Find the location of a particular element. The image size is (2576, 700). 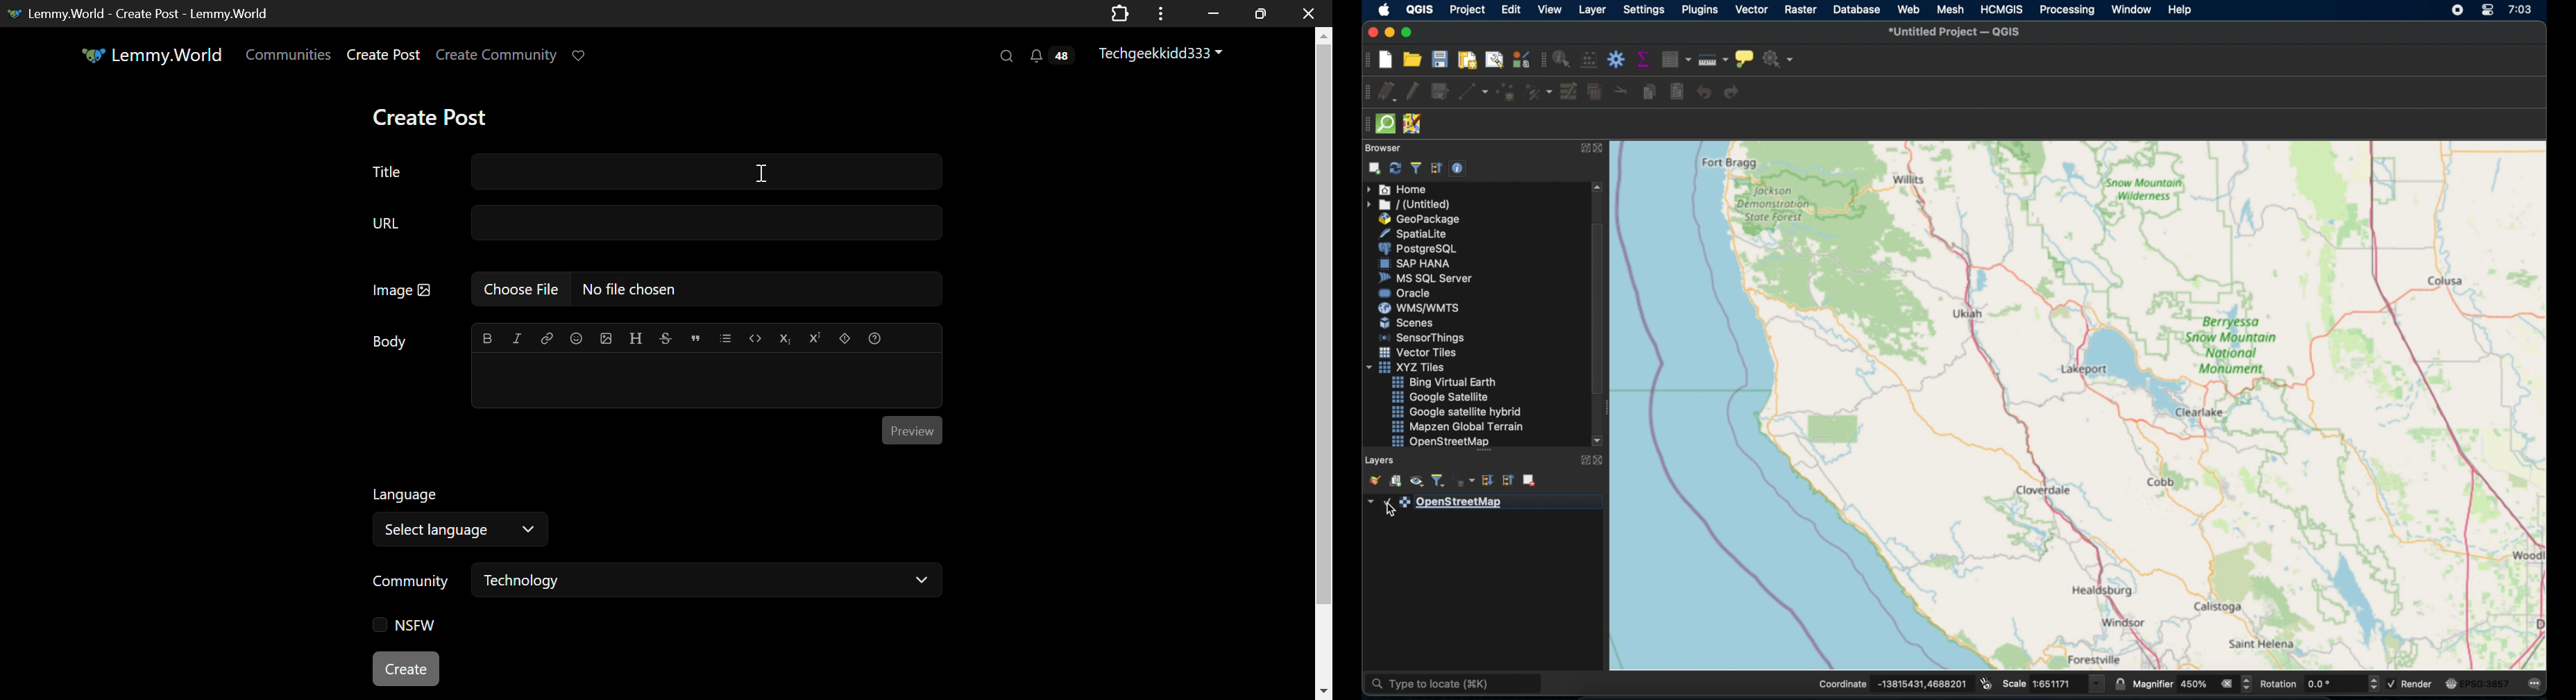

italic is located at coordinates (517, 338).